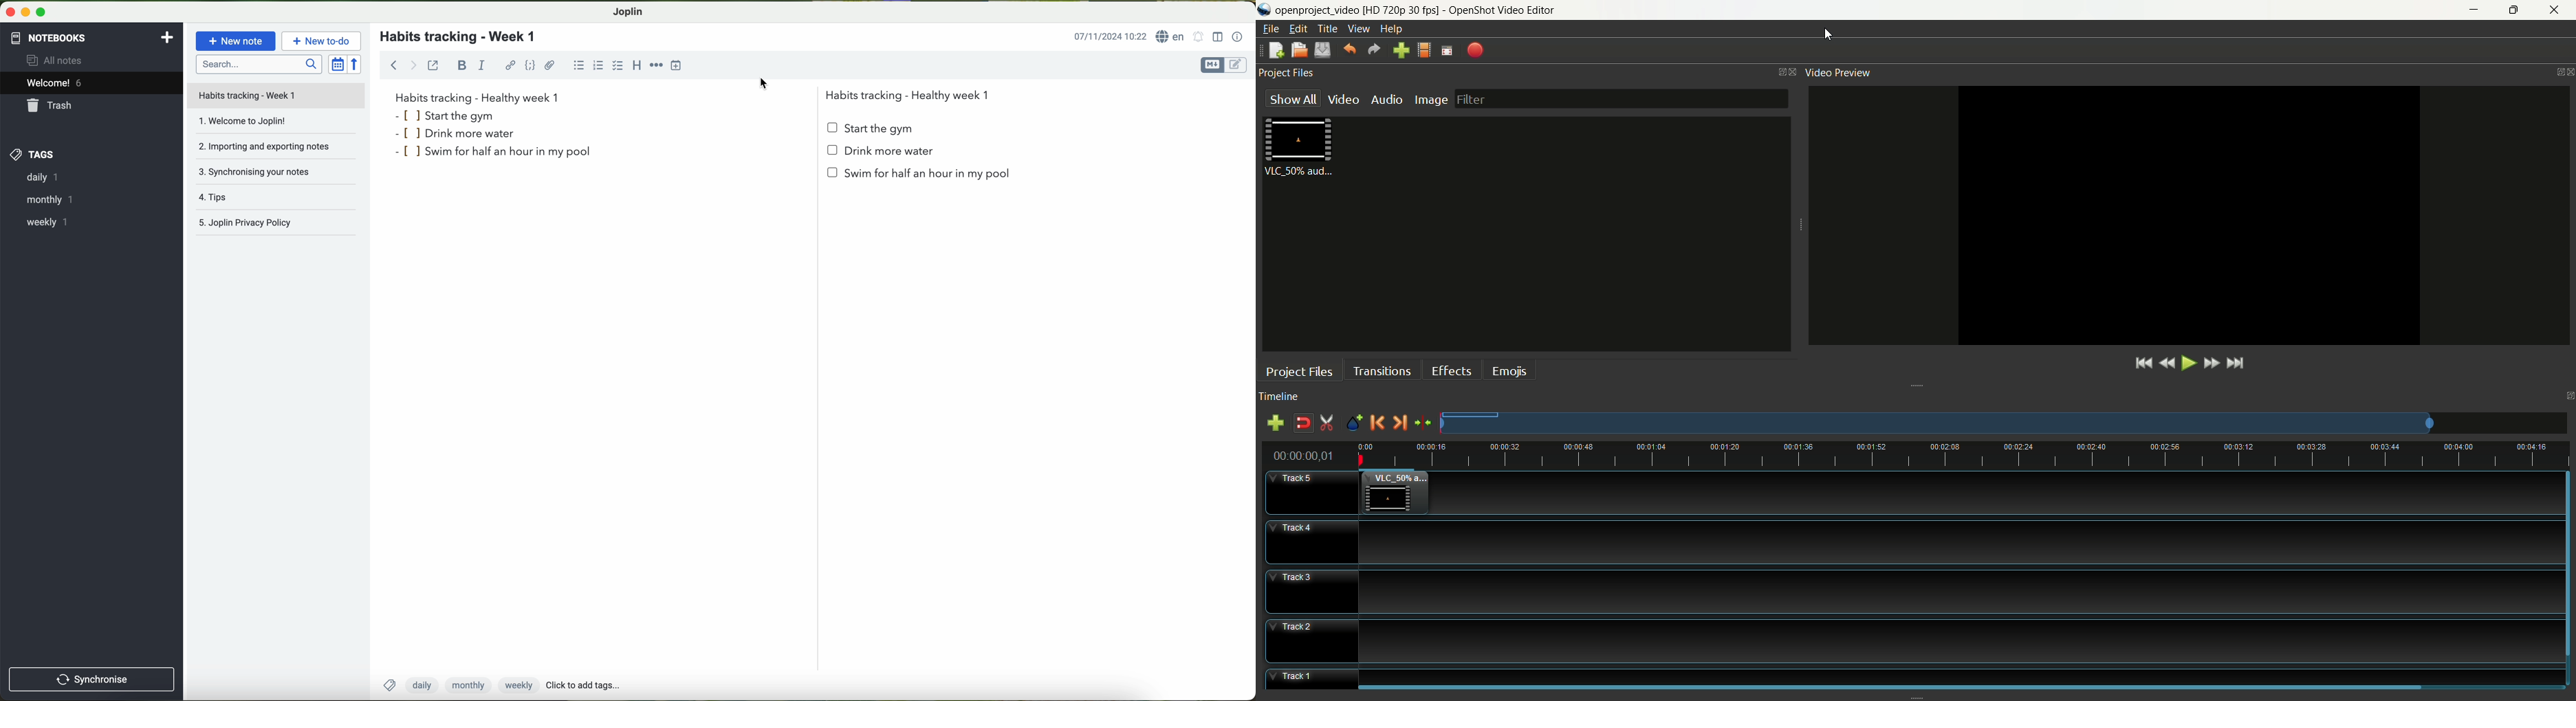  What do you see at coordinates (1423, 49) in the screenshot?
I see `choose profile` at bounding box center [1423, 49].